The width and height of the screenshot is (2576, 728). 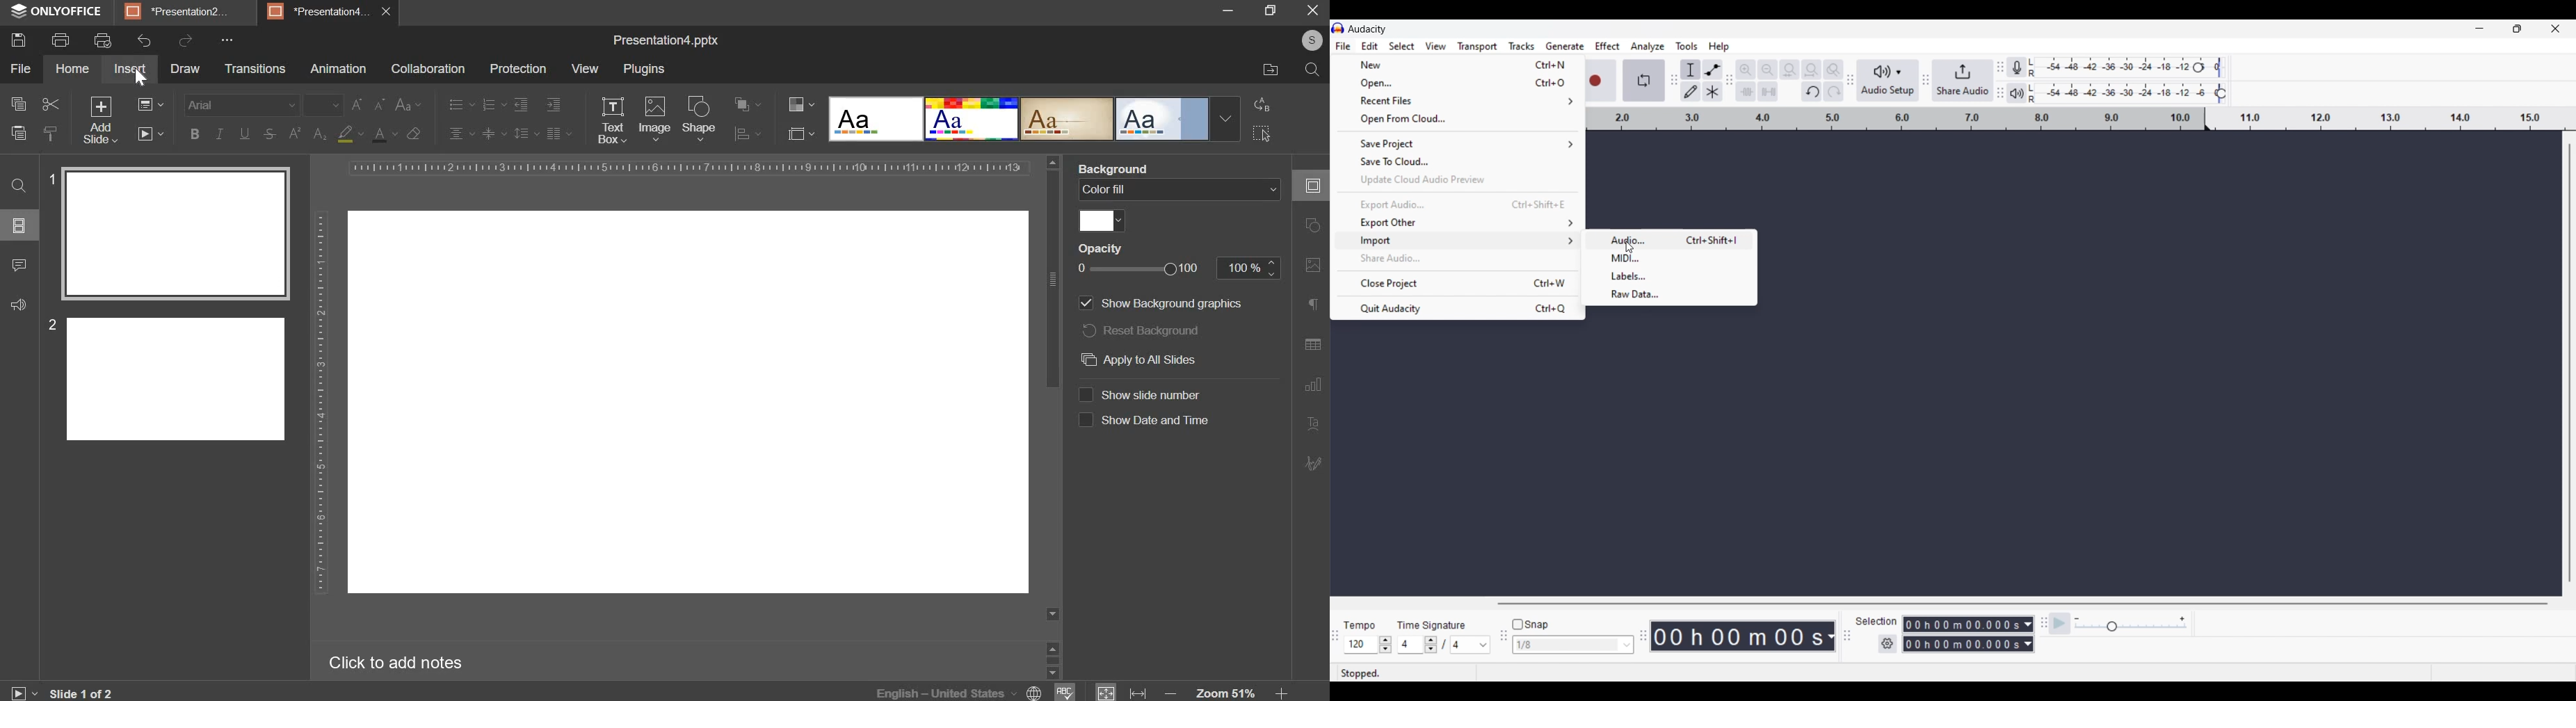 I want to click on underline, so click(x=244, y=134).